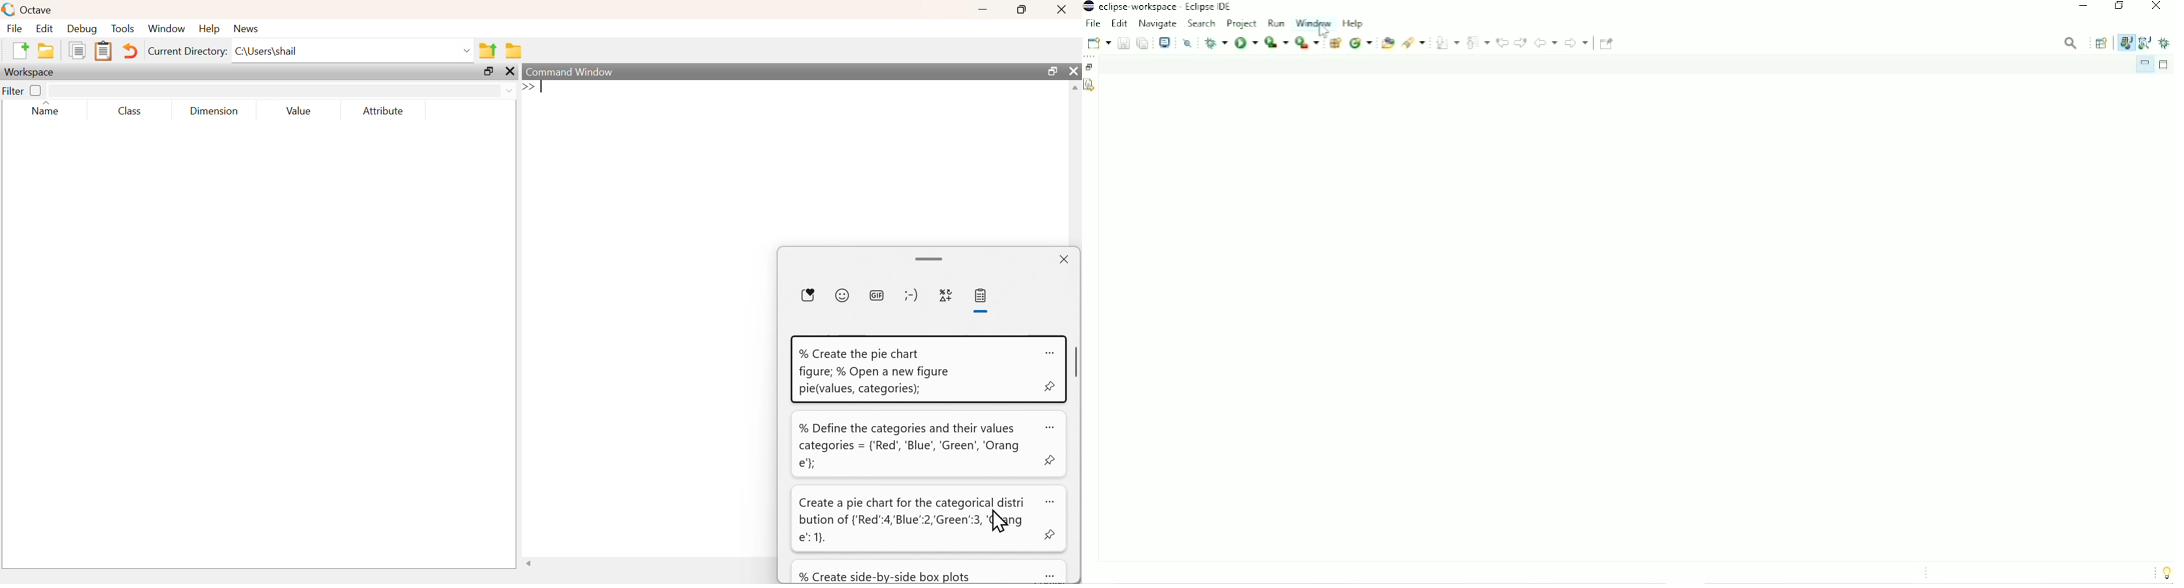  Describe the element at coordinates (910, 445) in the screenshot. I see `% Define the categories and their values
categories = {'Red, ‘Blue’, ‘Green’, ‘Orang
e'}` at that location.